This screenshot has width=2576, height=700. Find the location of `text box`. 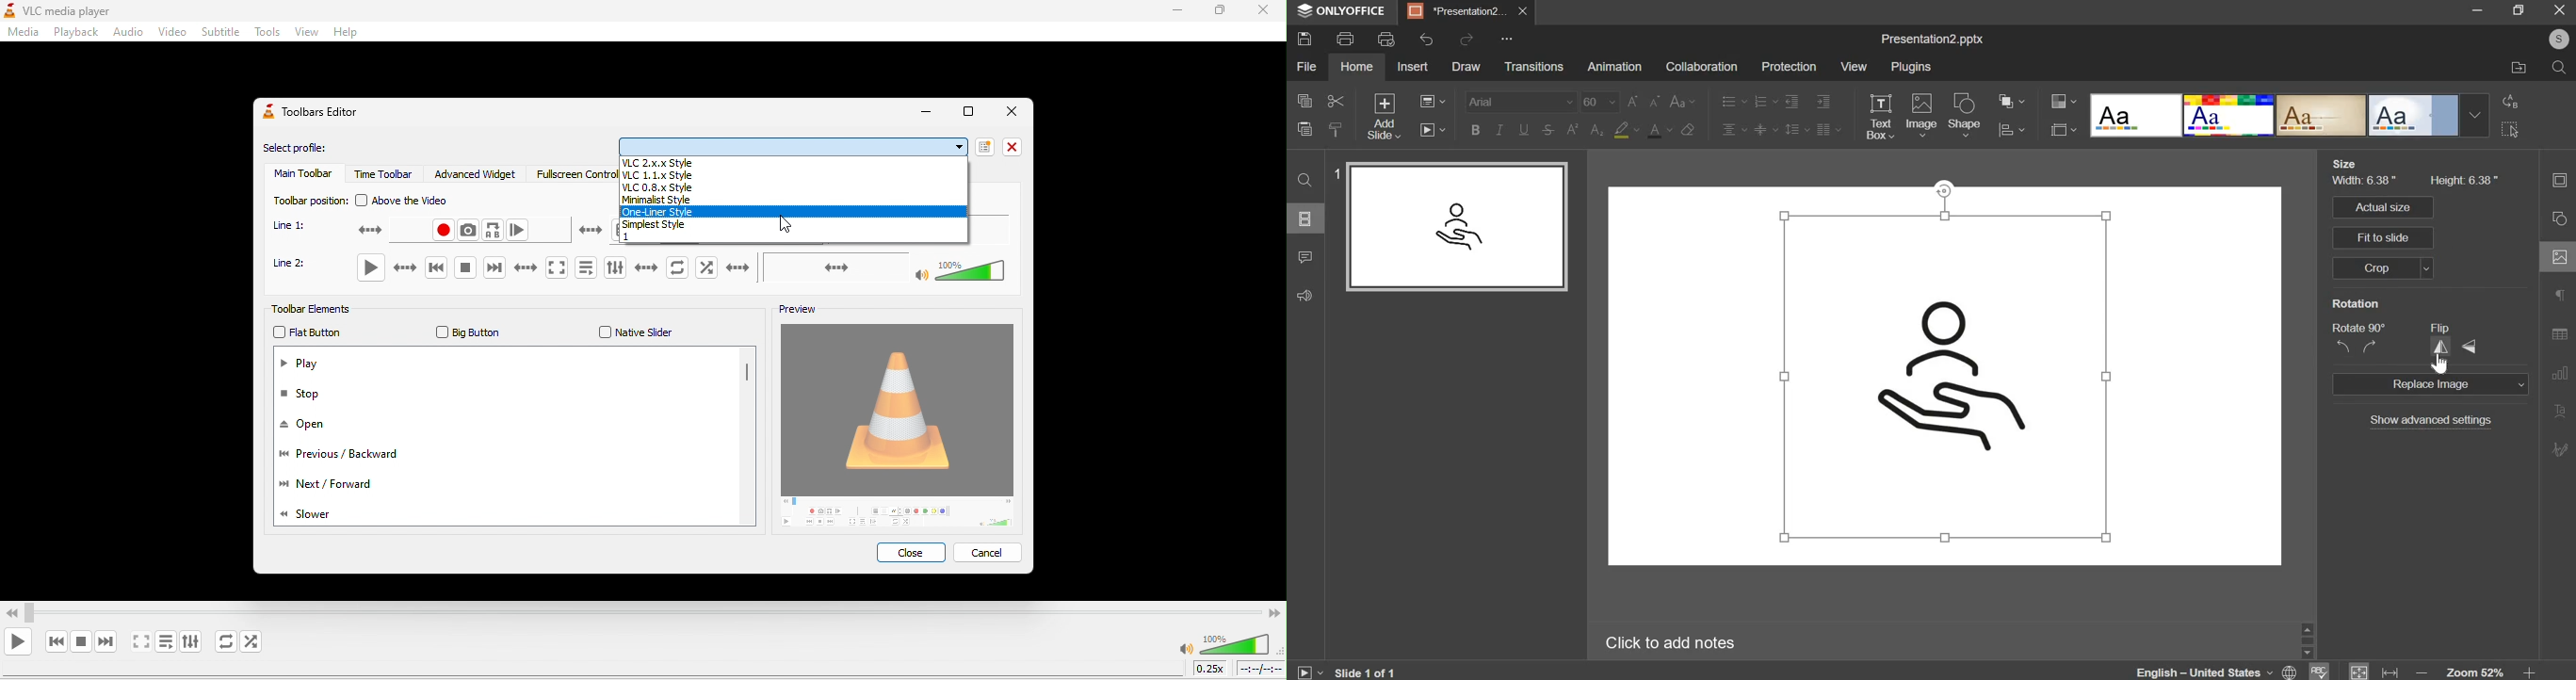

text box is located at coordinates (1881, 117).